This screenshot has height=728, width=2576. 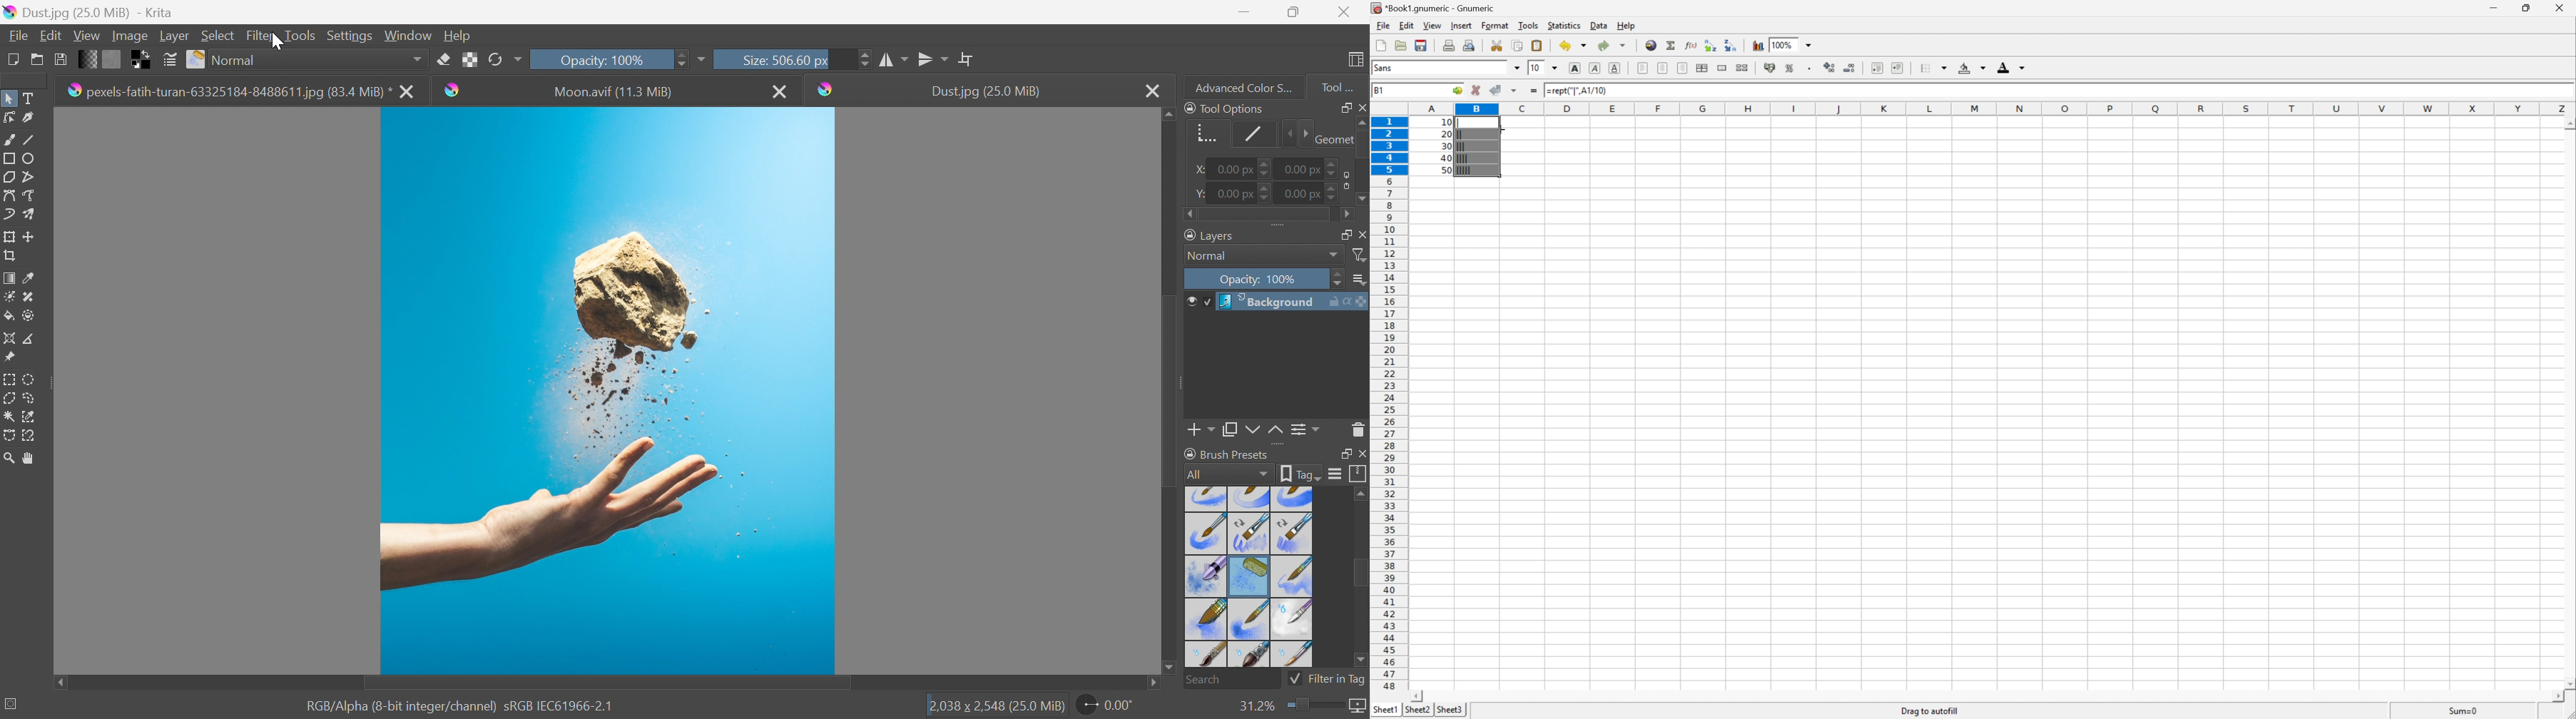 I want to click on Edit shapes tool, so click(x=9, y=117).